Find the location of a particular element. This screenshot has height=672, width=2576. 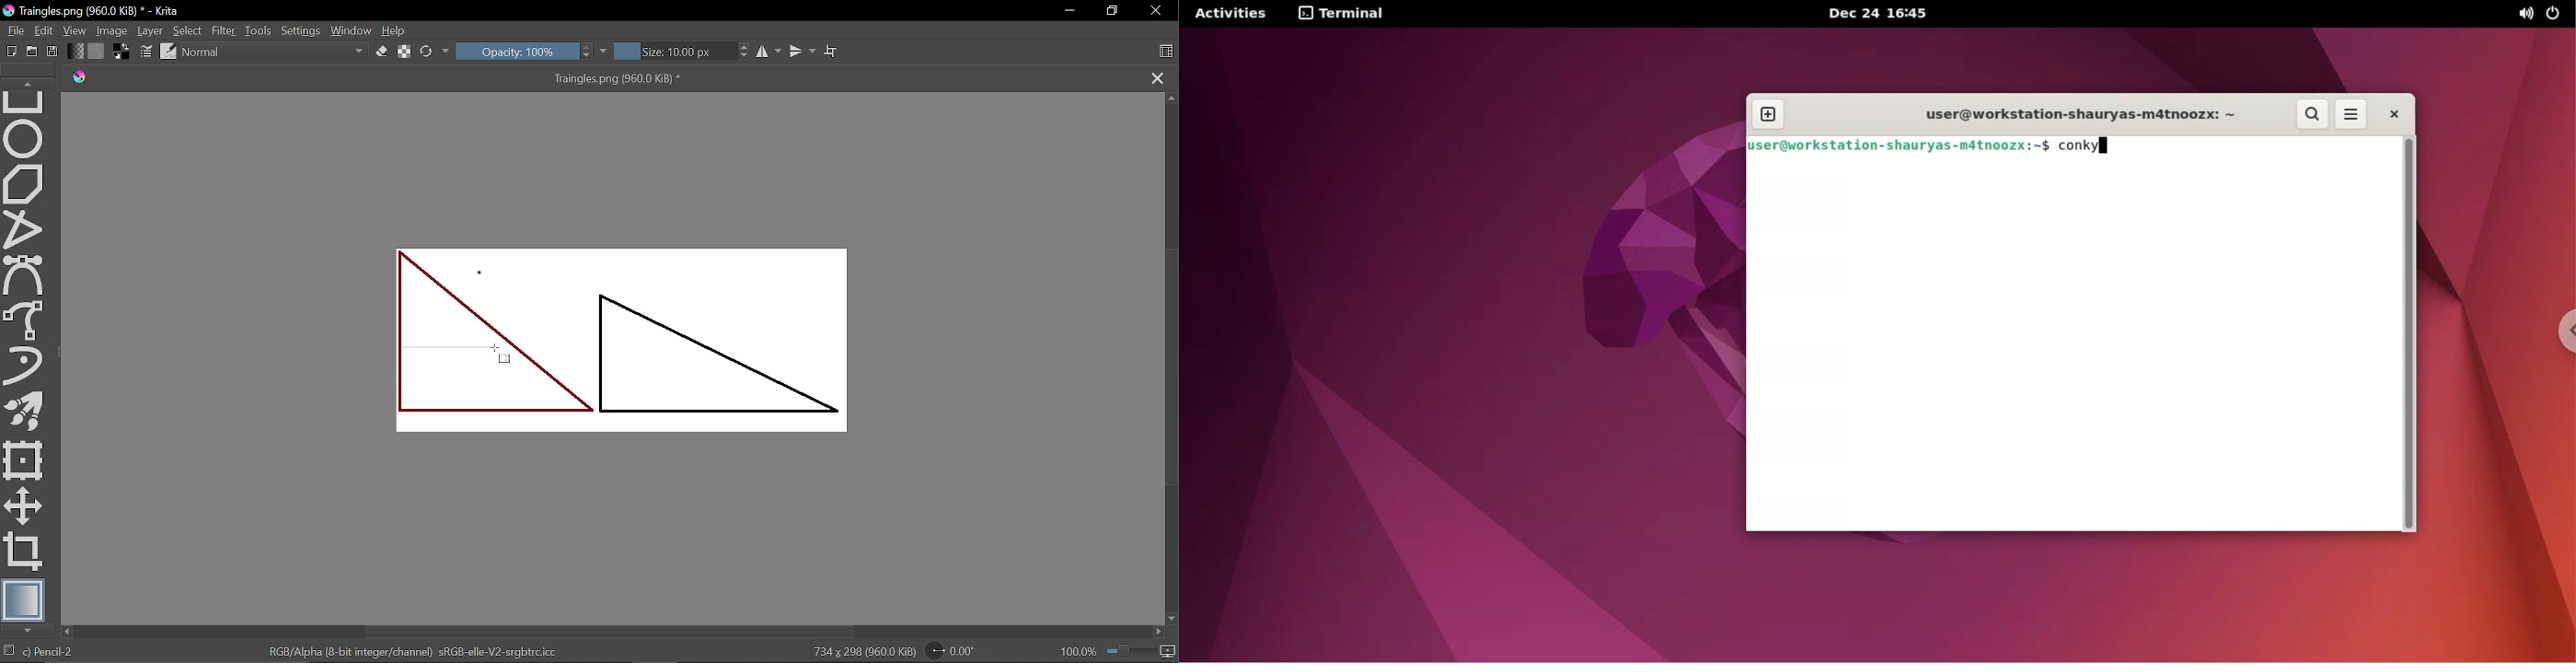

Edit is located at coordinates (43, 29).